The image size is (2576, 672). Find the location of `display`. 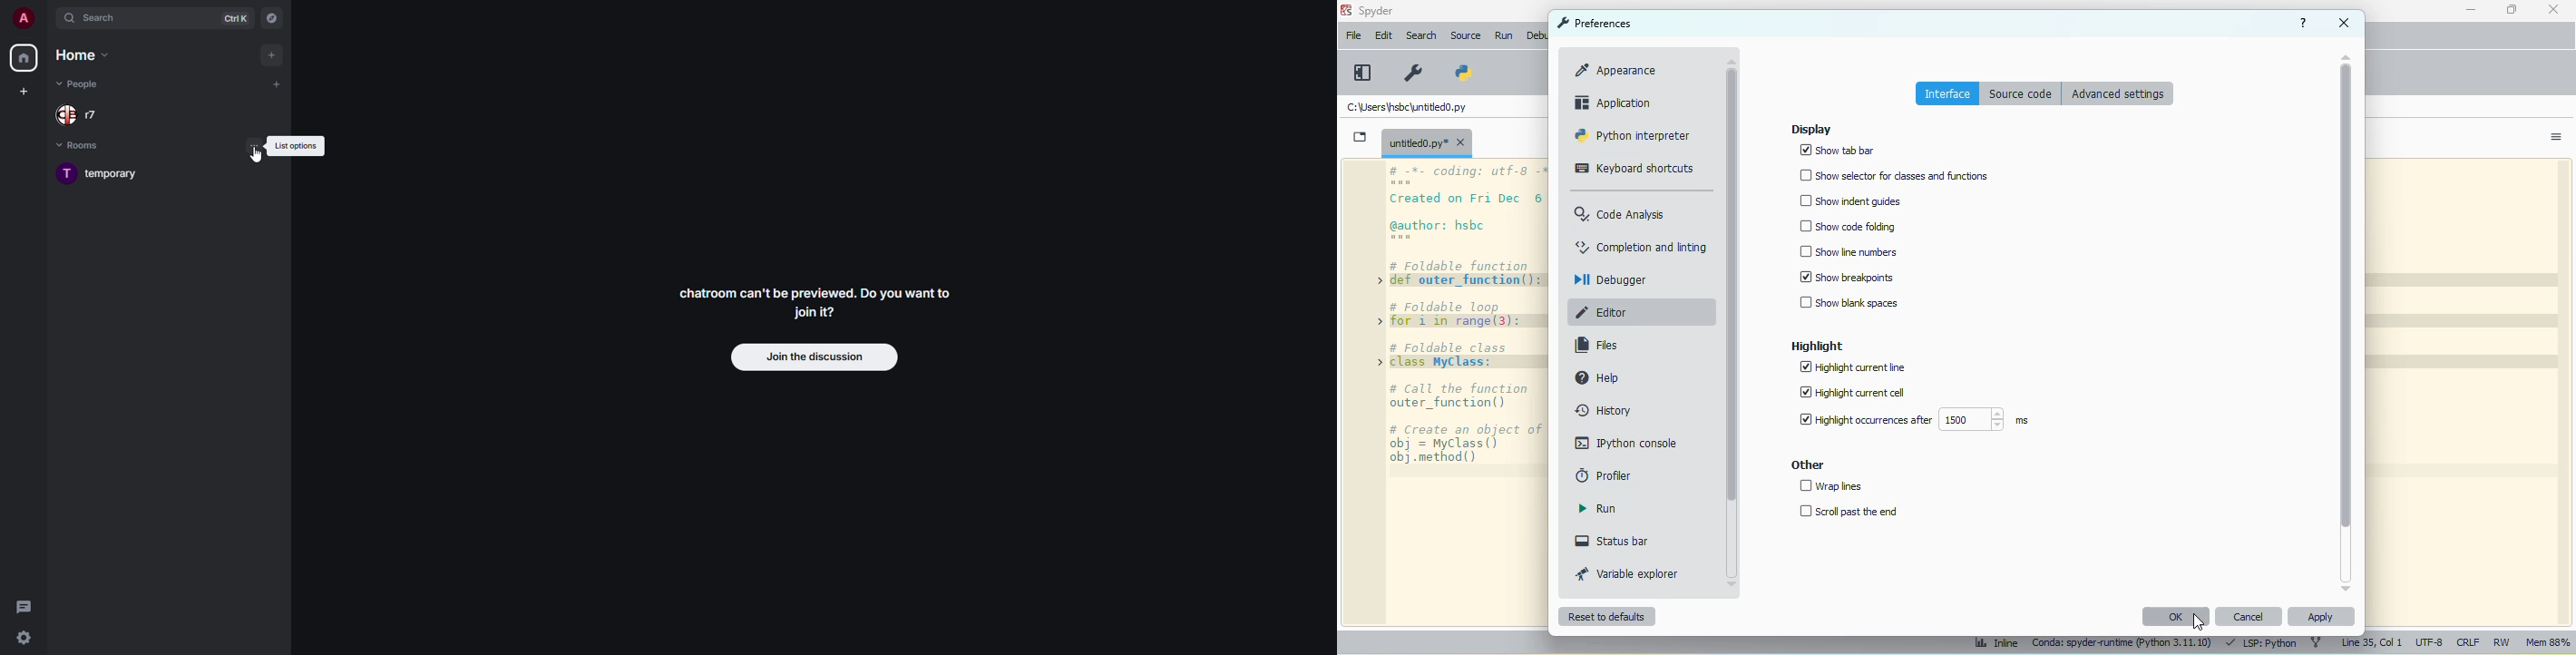

display is located at coordinates (1810, 129).